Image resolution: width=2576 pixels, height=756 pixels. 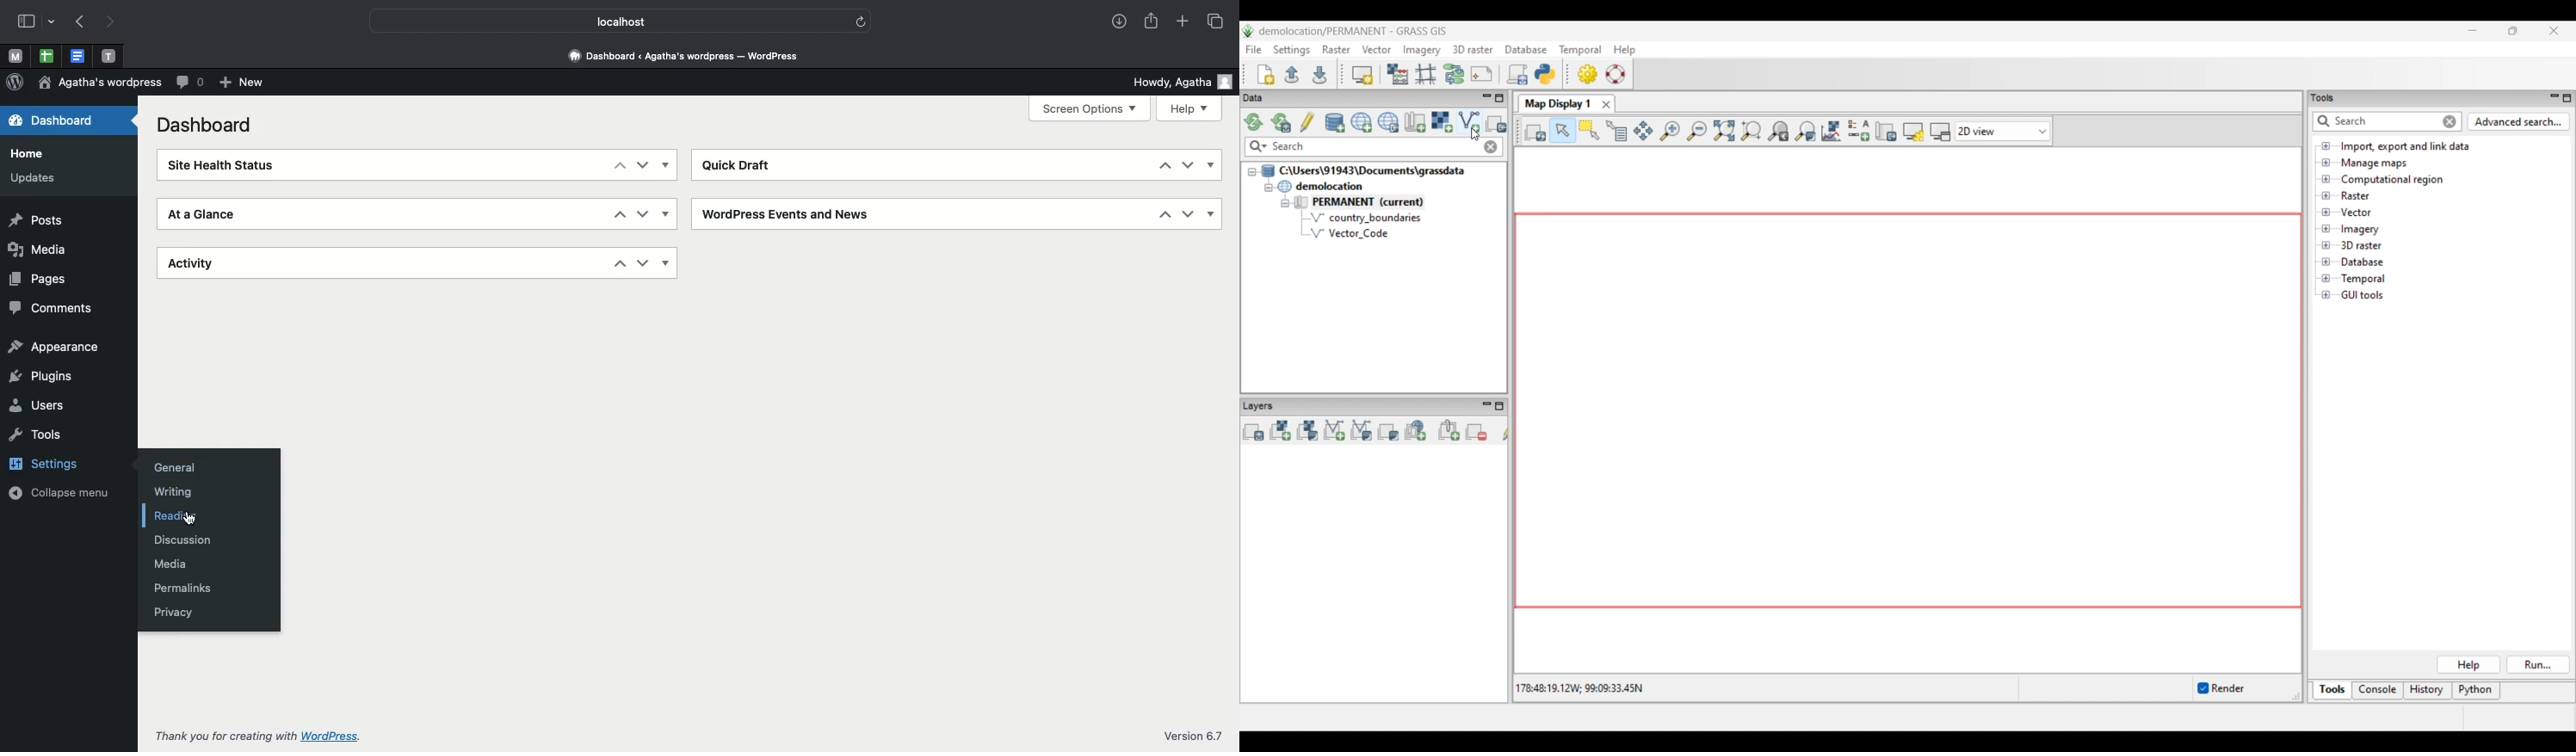 I want to click on Comment, so click(x=191, y=83).